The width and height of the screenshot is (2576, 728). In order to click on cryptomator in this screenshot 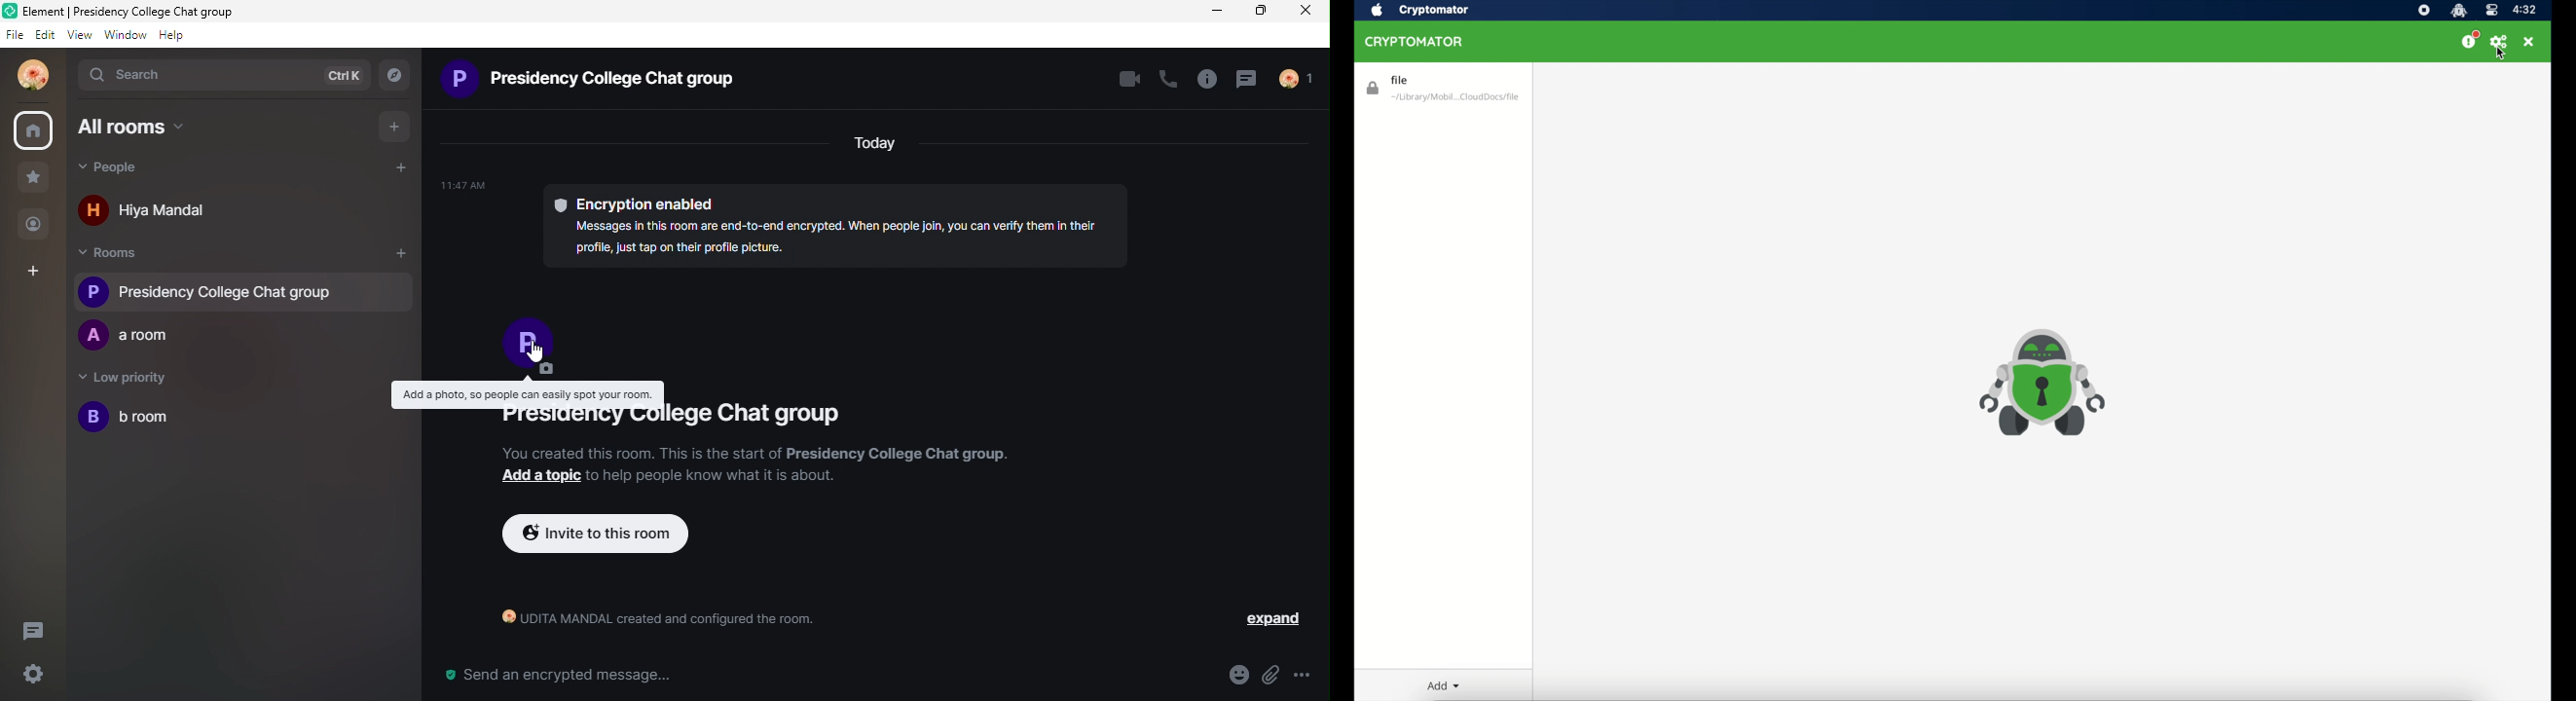, I will do `click(1434, 10)`.